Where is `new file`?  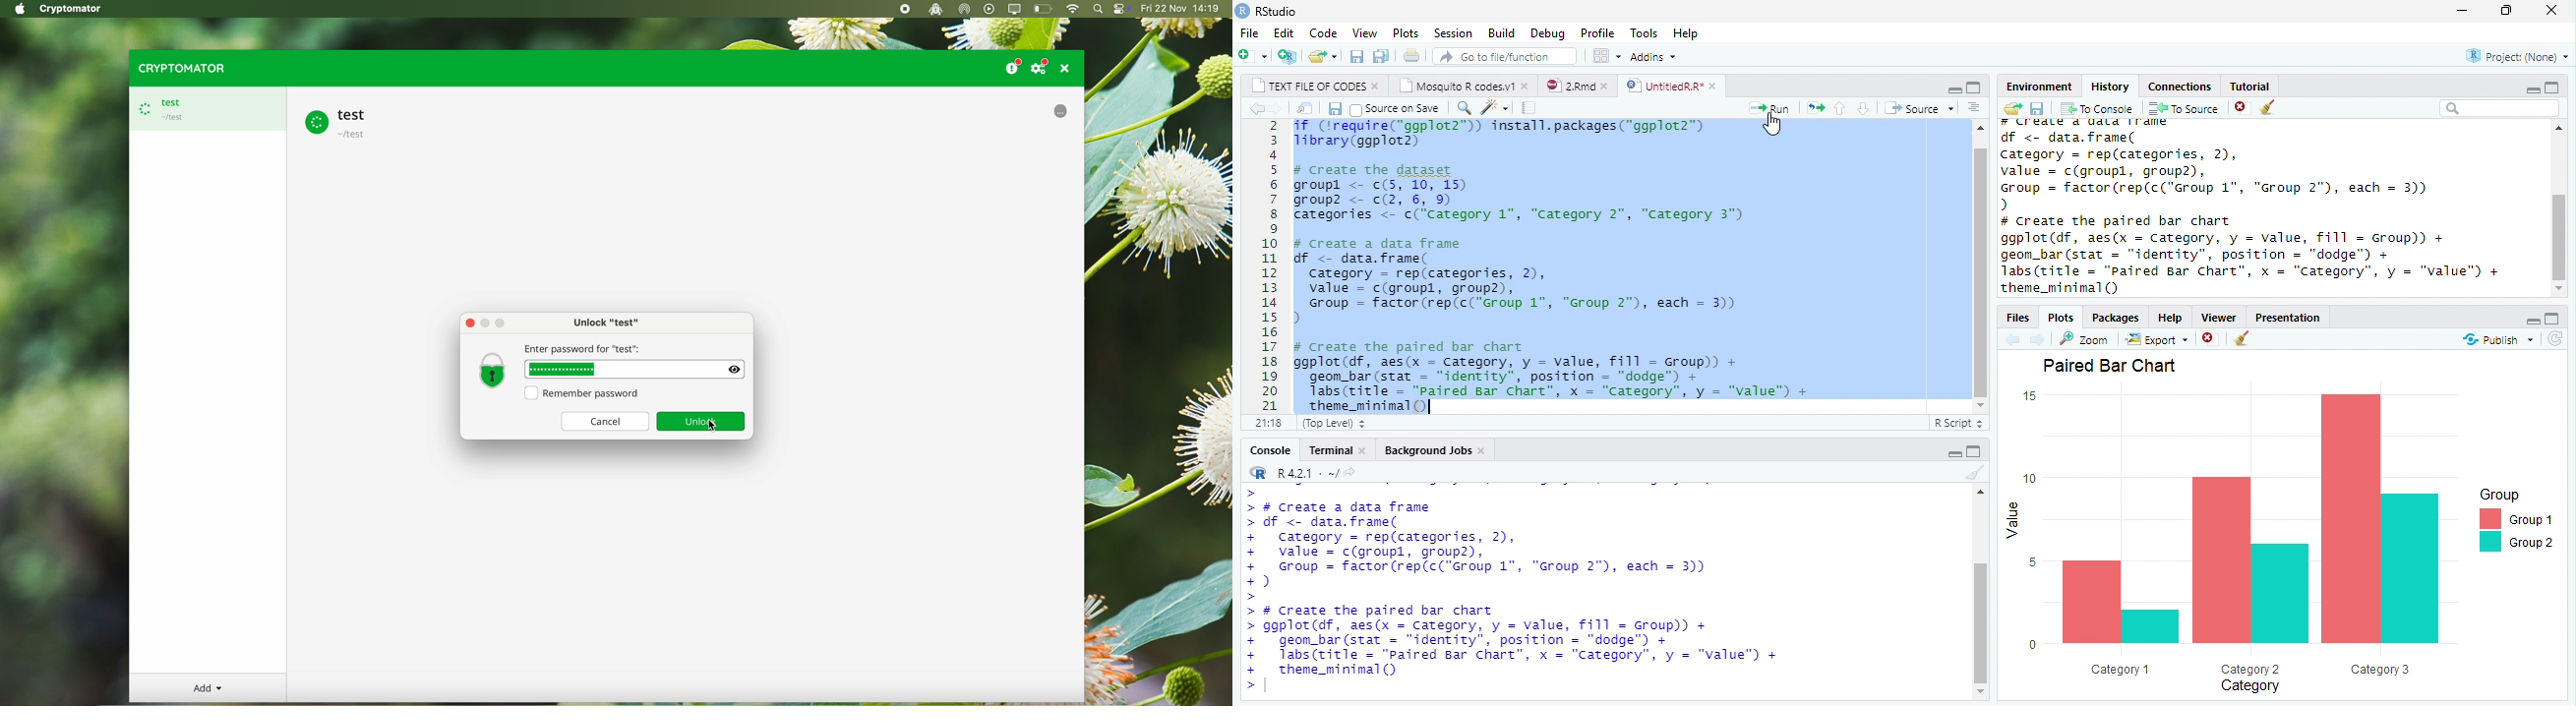 new file is located at coordinates (1251, 55).